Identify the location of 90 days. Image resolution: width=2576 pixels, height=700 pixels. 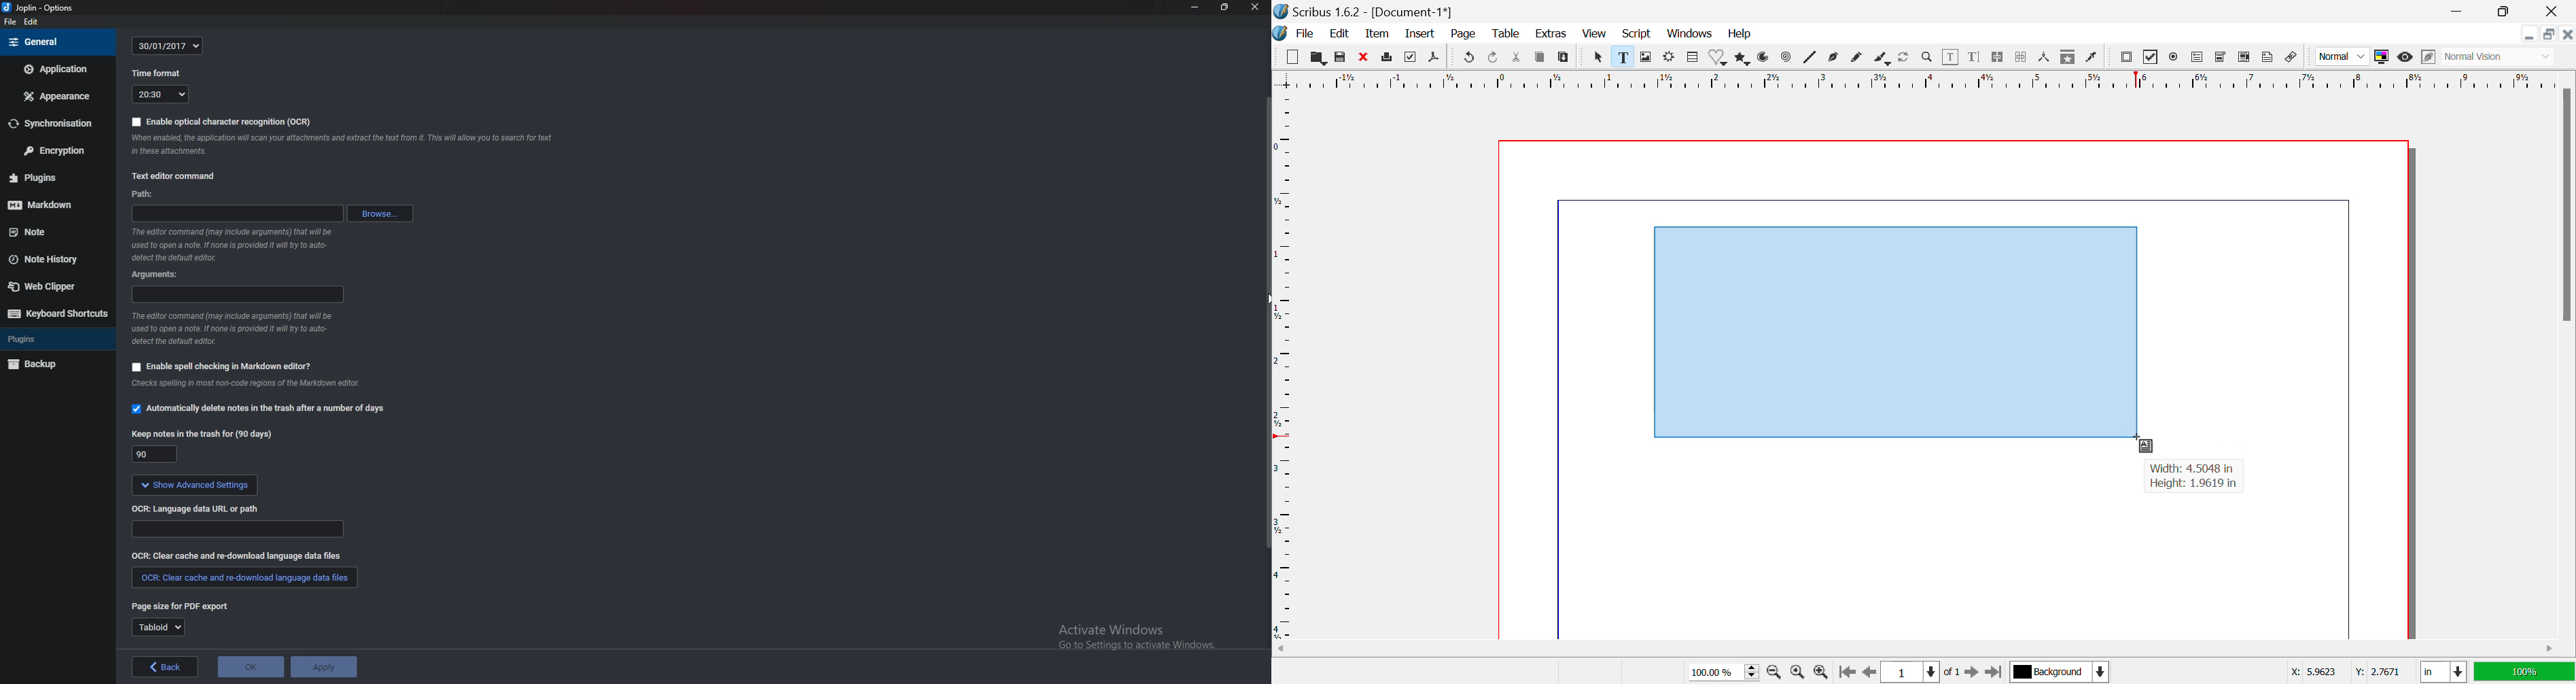
(154, 456).